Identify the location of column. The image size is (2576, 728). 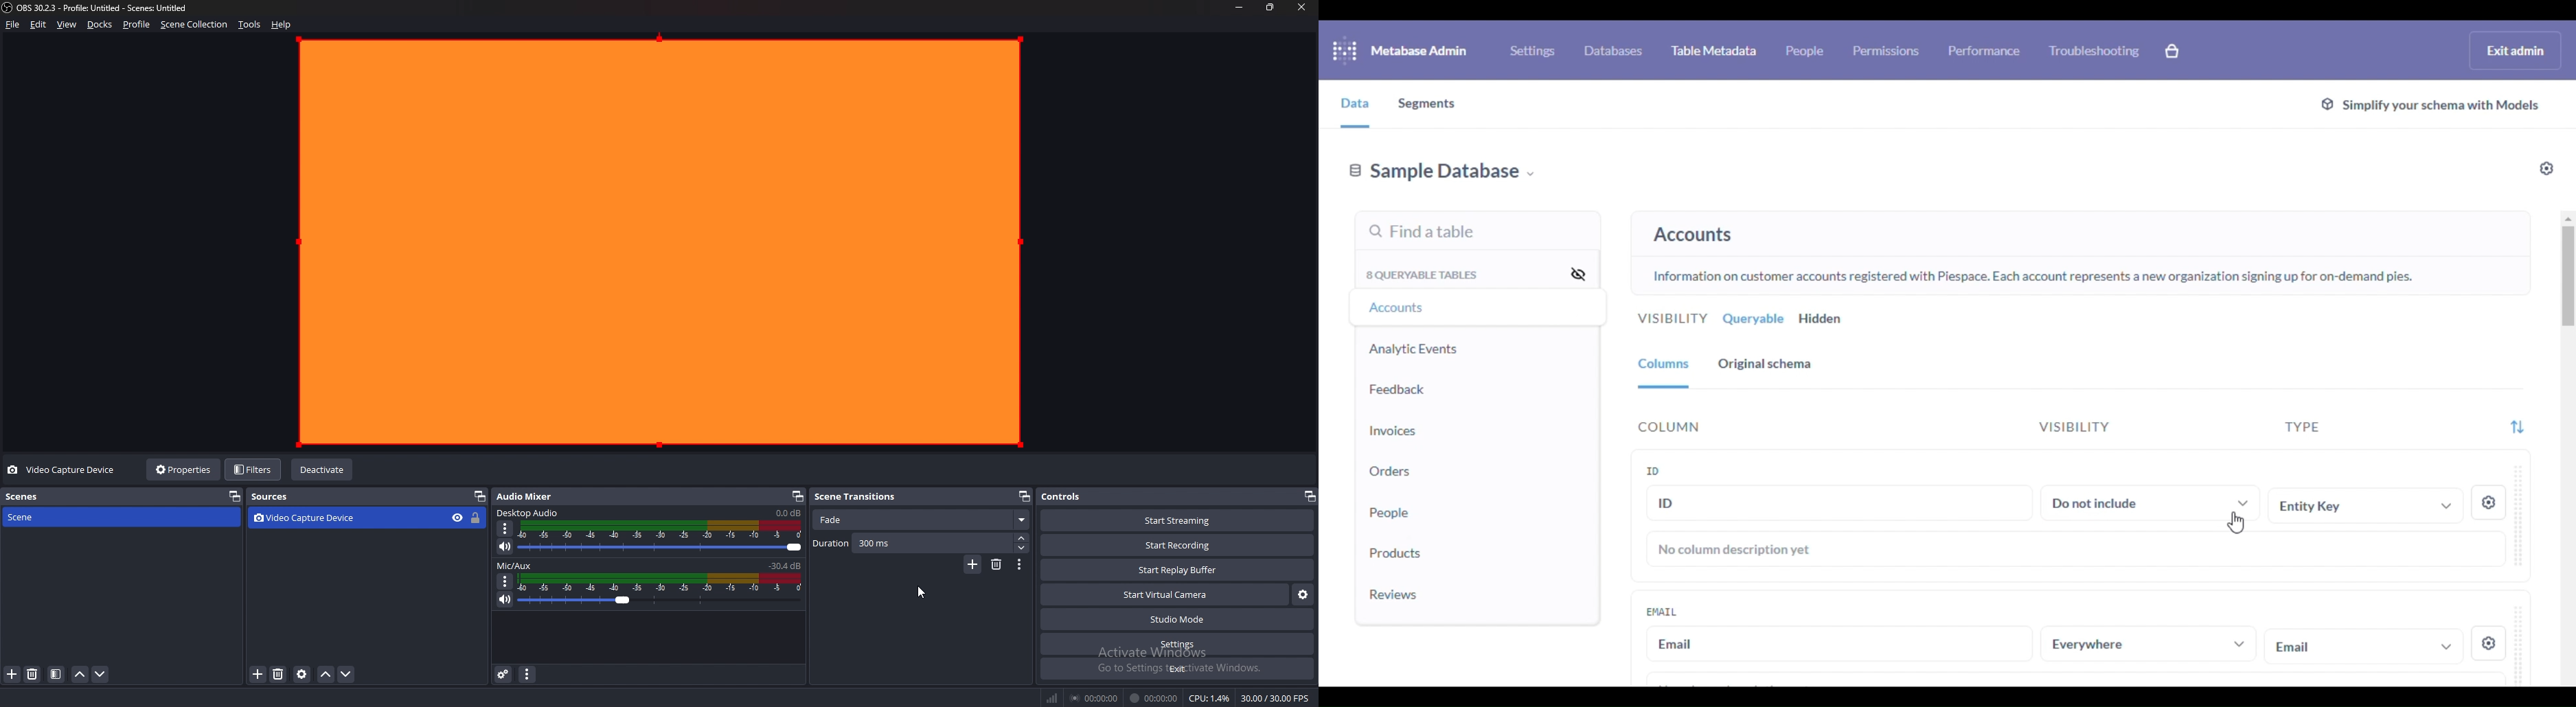
(1670, 427).